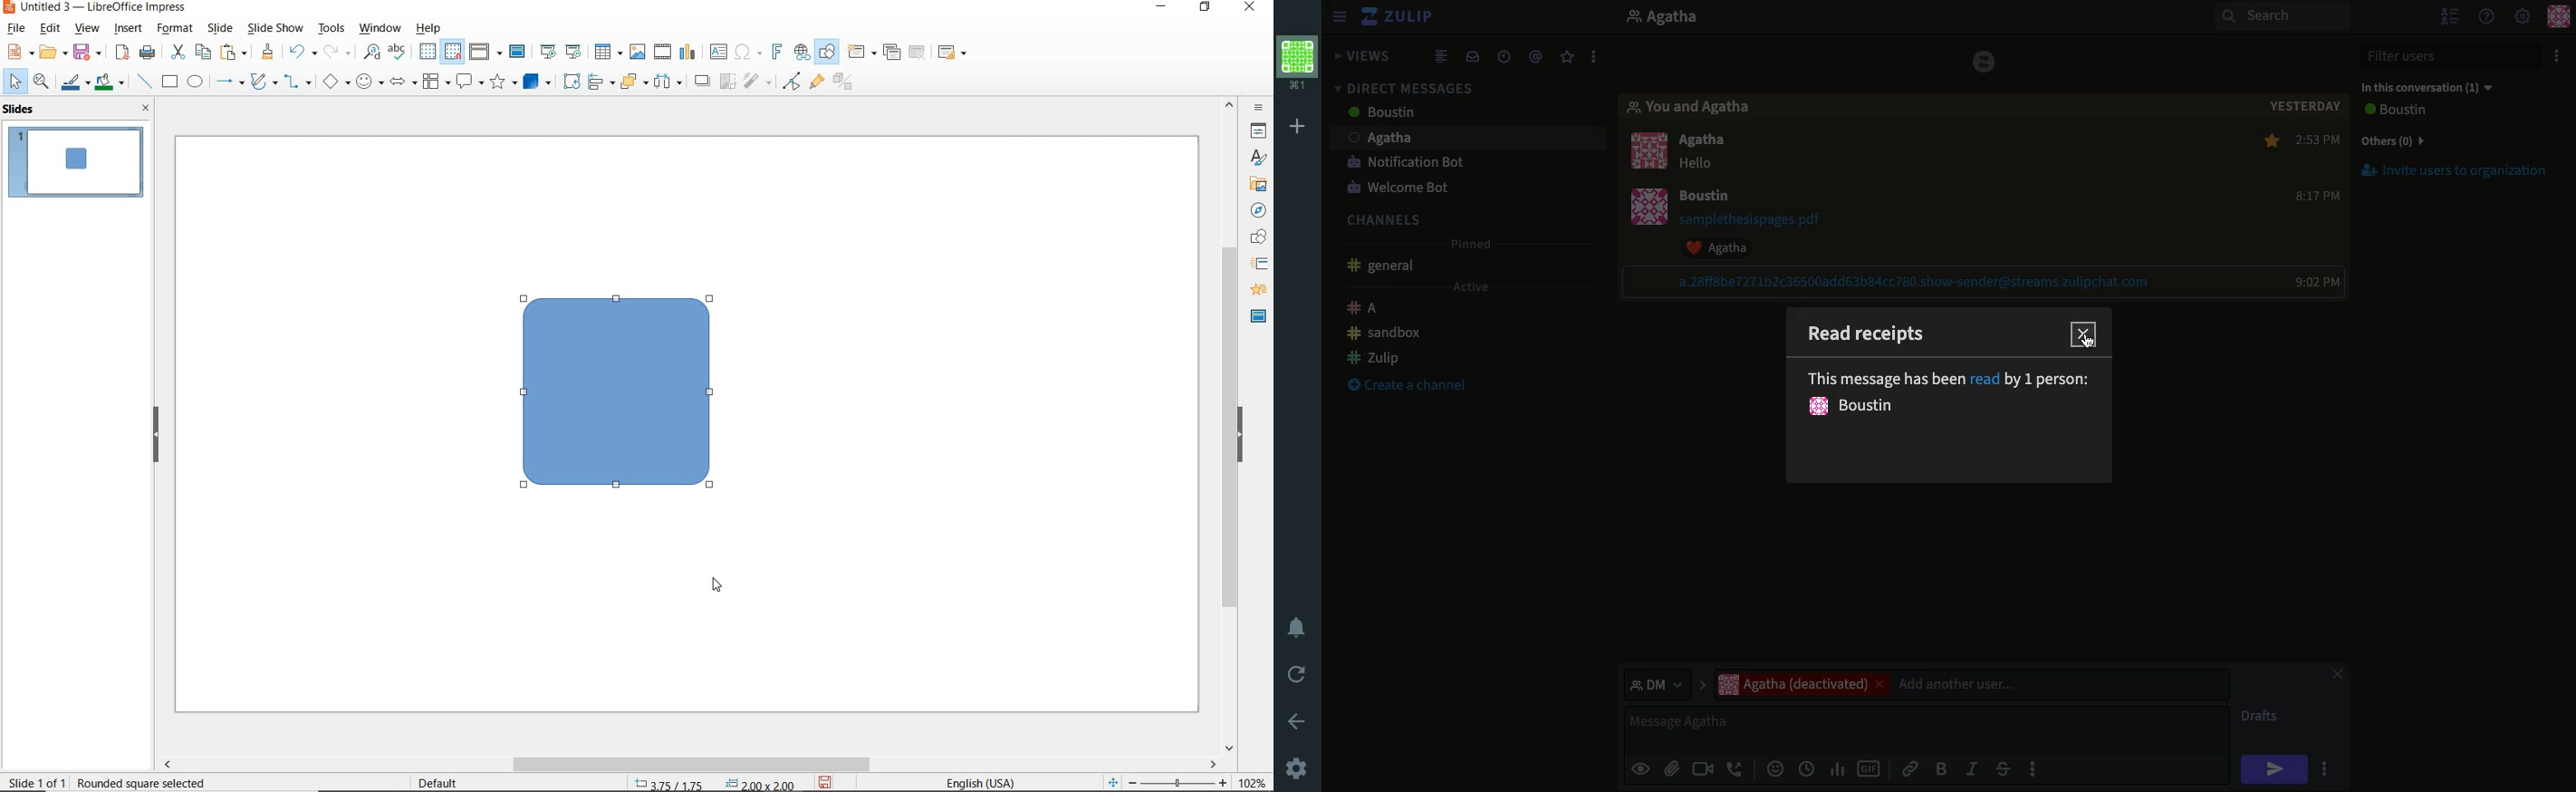 This screenshot has width=2576, height=812. What do you see at coordinates (1259, 159) in the screenshot?
I see `styles` at bounding box center [1259, 159].